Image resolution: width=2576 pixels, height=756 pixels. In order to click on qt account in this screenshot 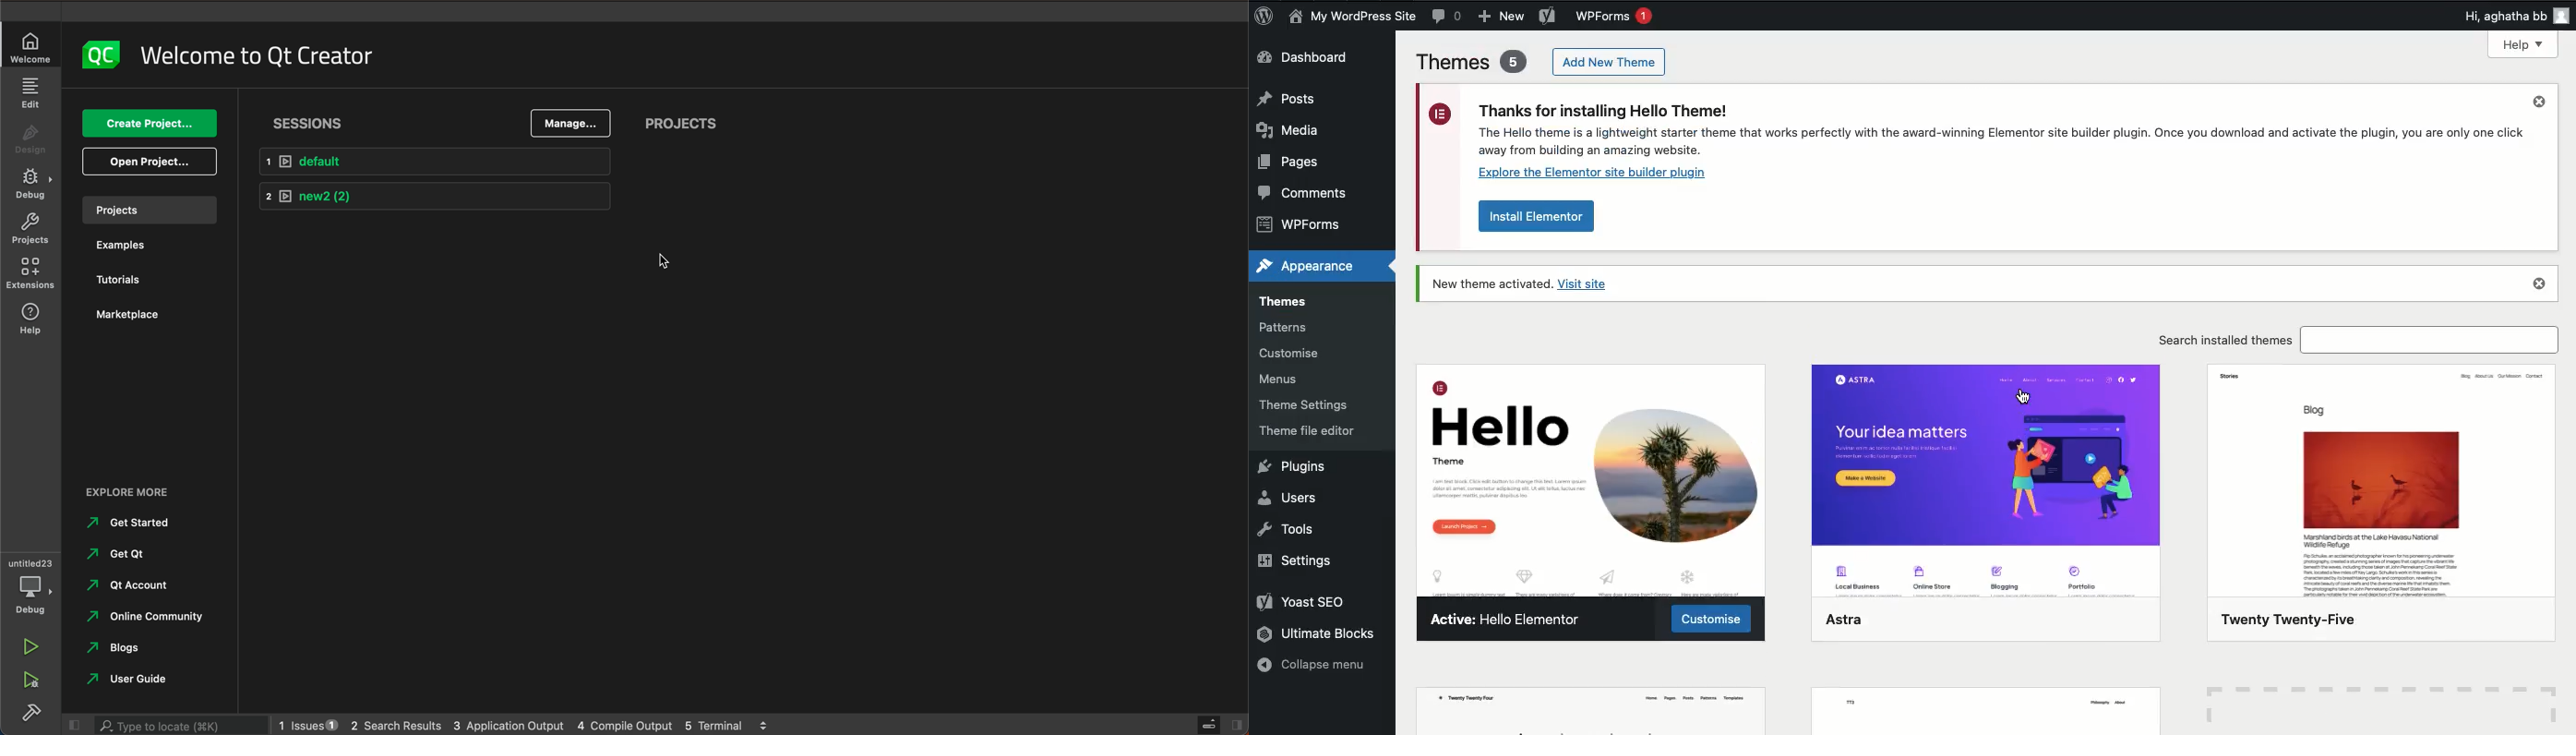, I will do `click(128, 587)`.